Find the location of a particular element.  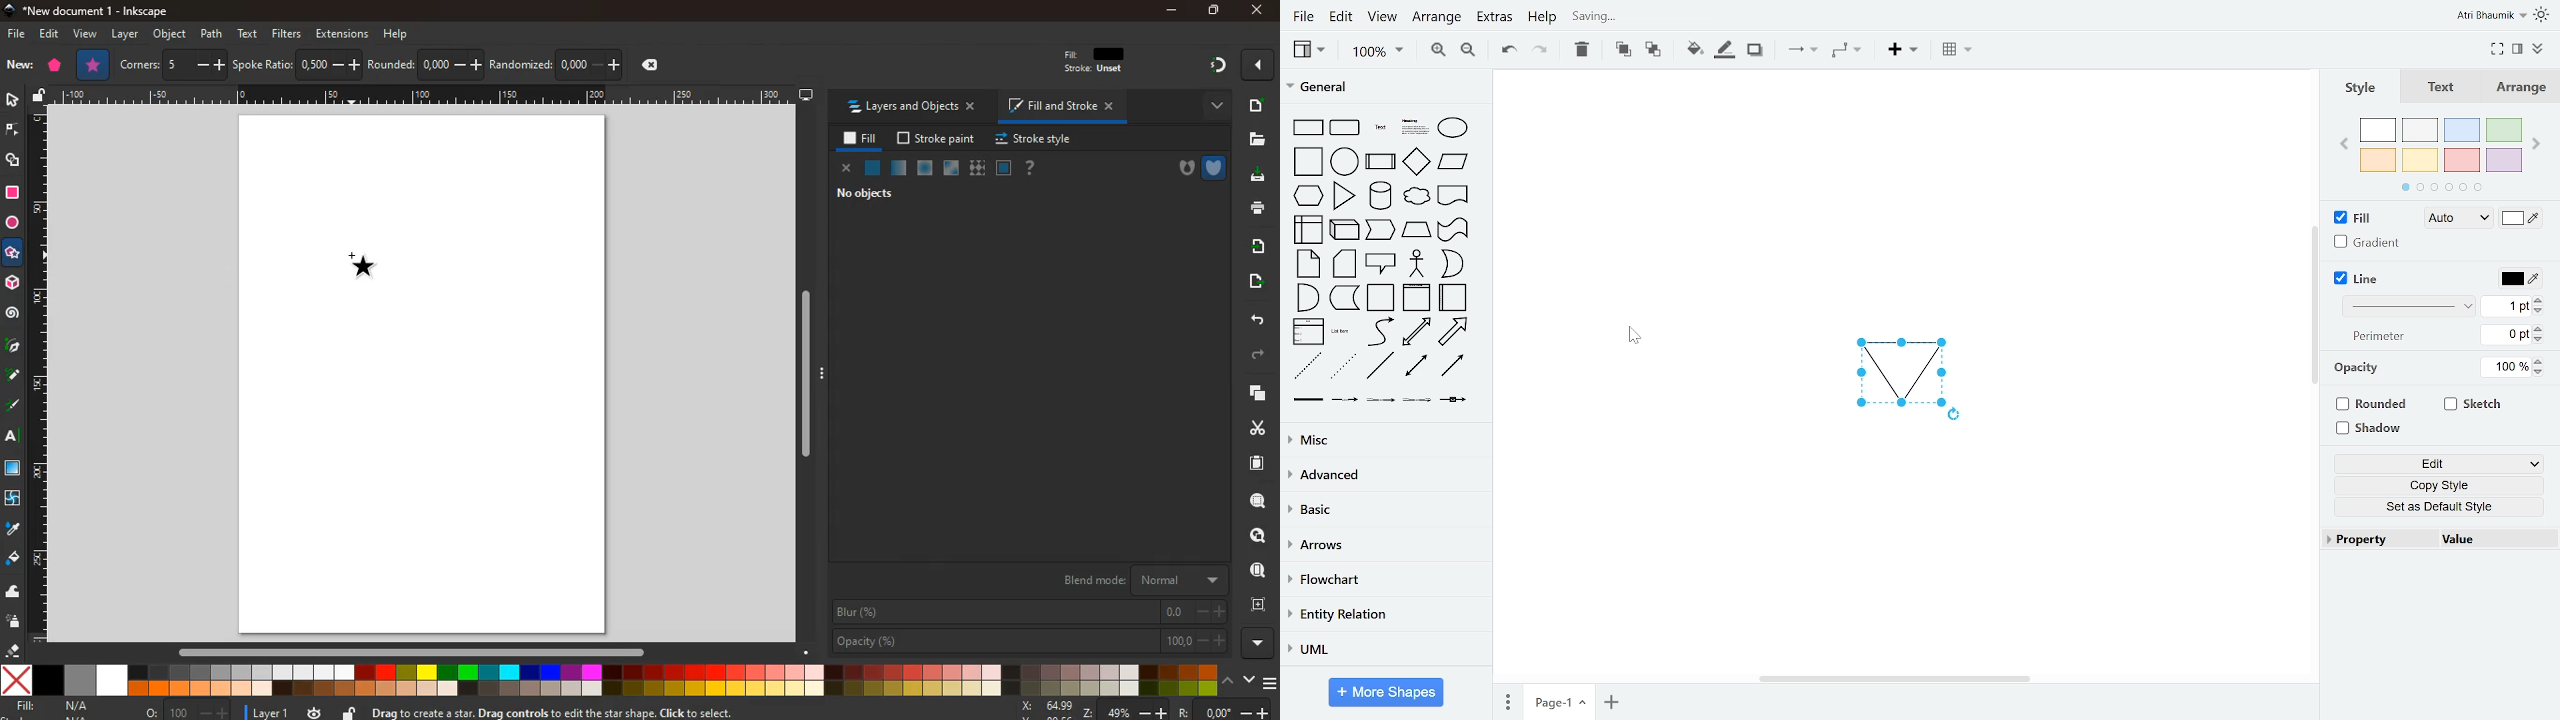

decrease perimeter is located at coordinates (2539, 339).